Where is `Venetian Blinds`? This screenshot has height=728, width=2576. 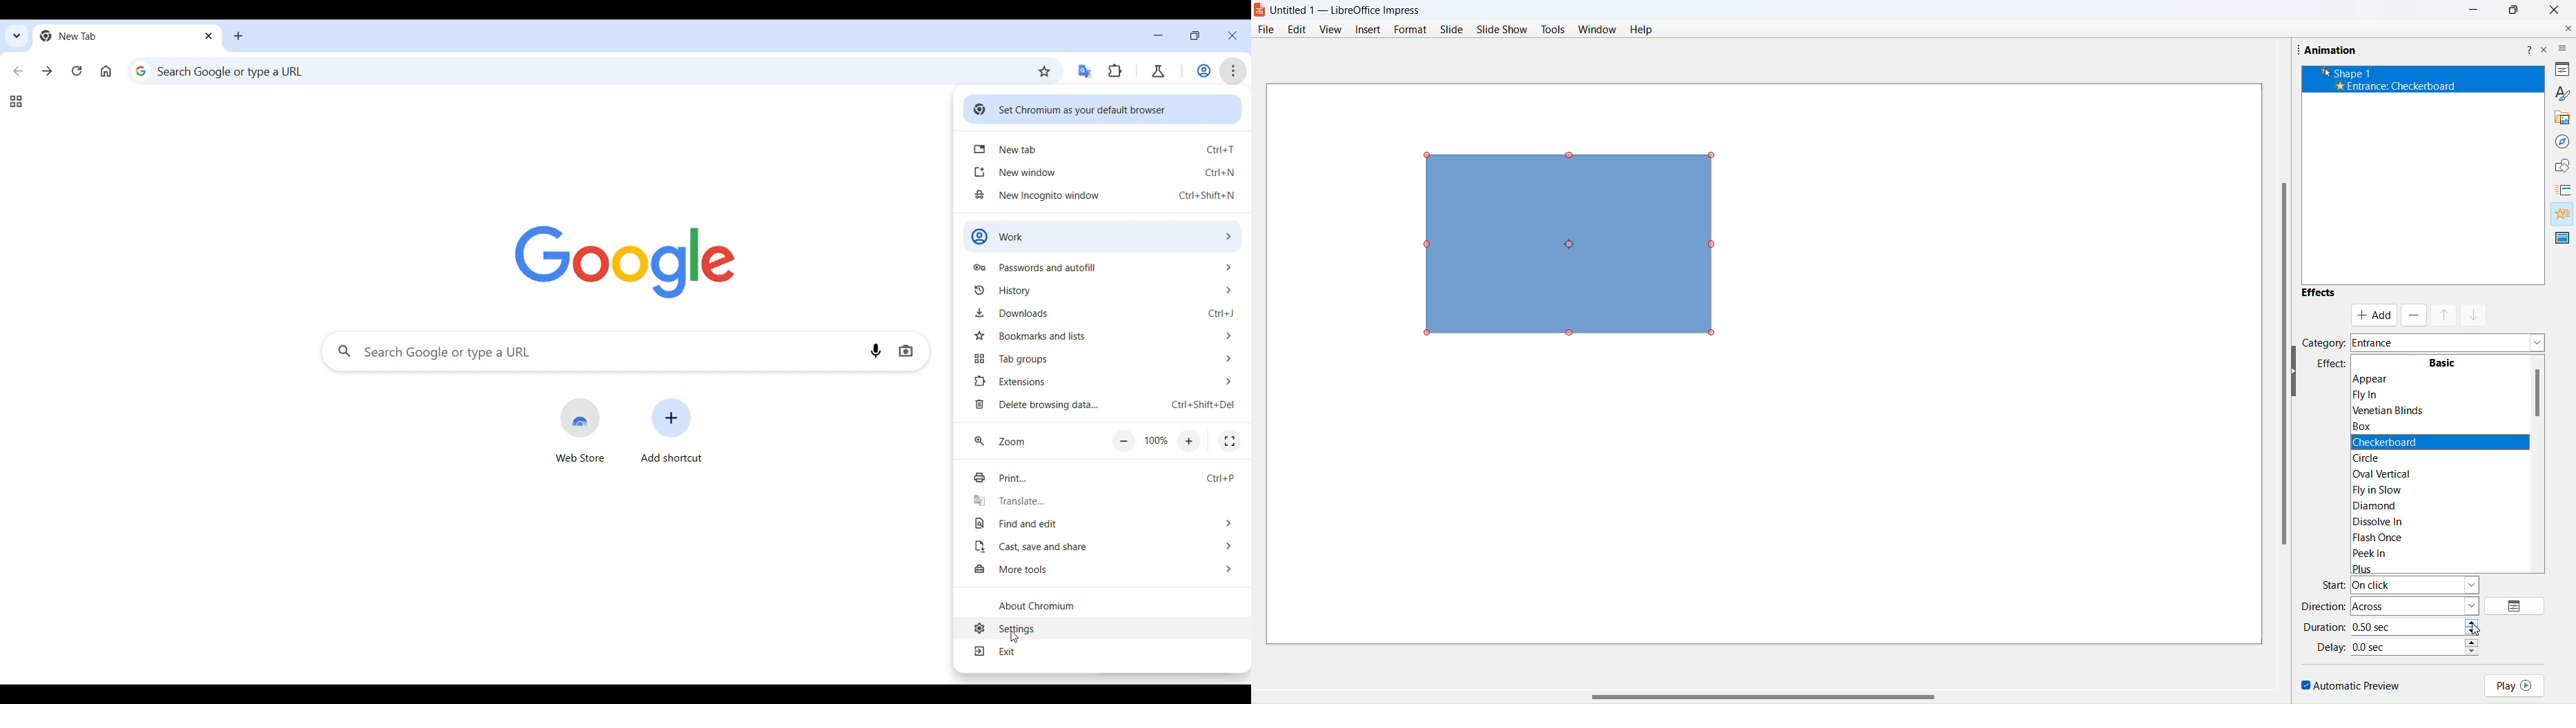 Venetian Blinds is located at coordinates (2392, 410).